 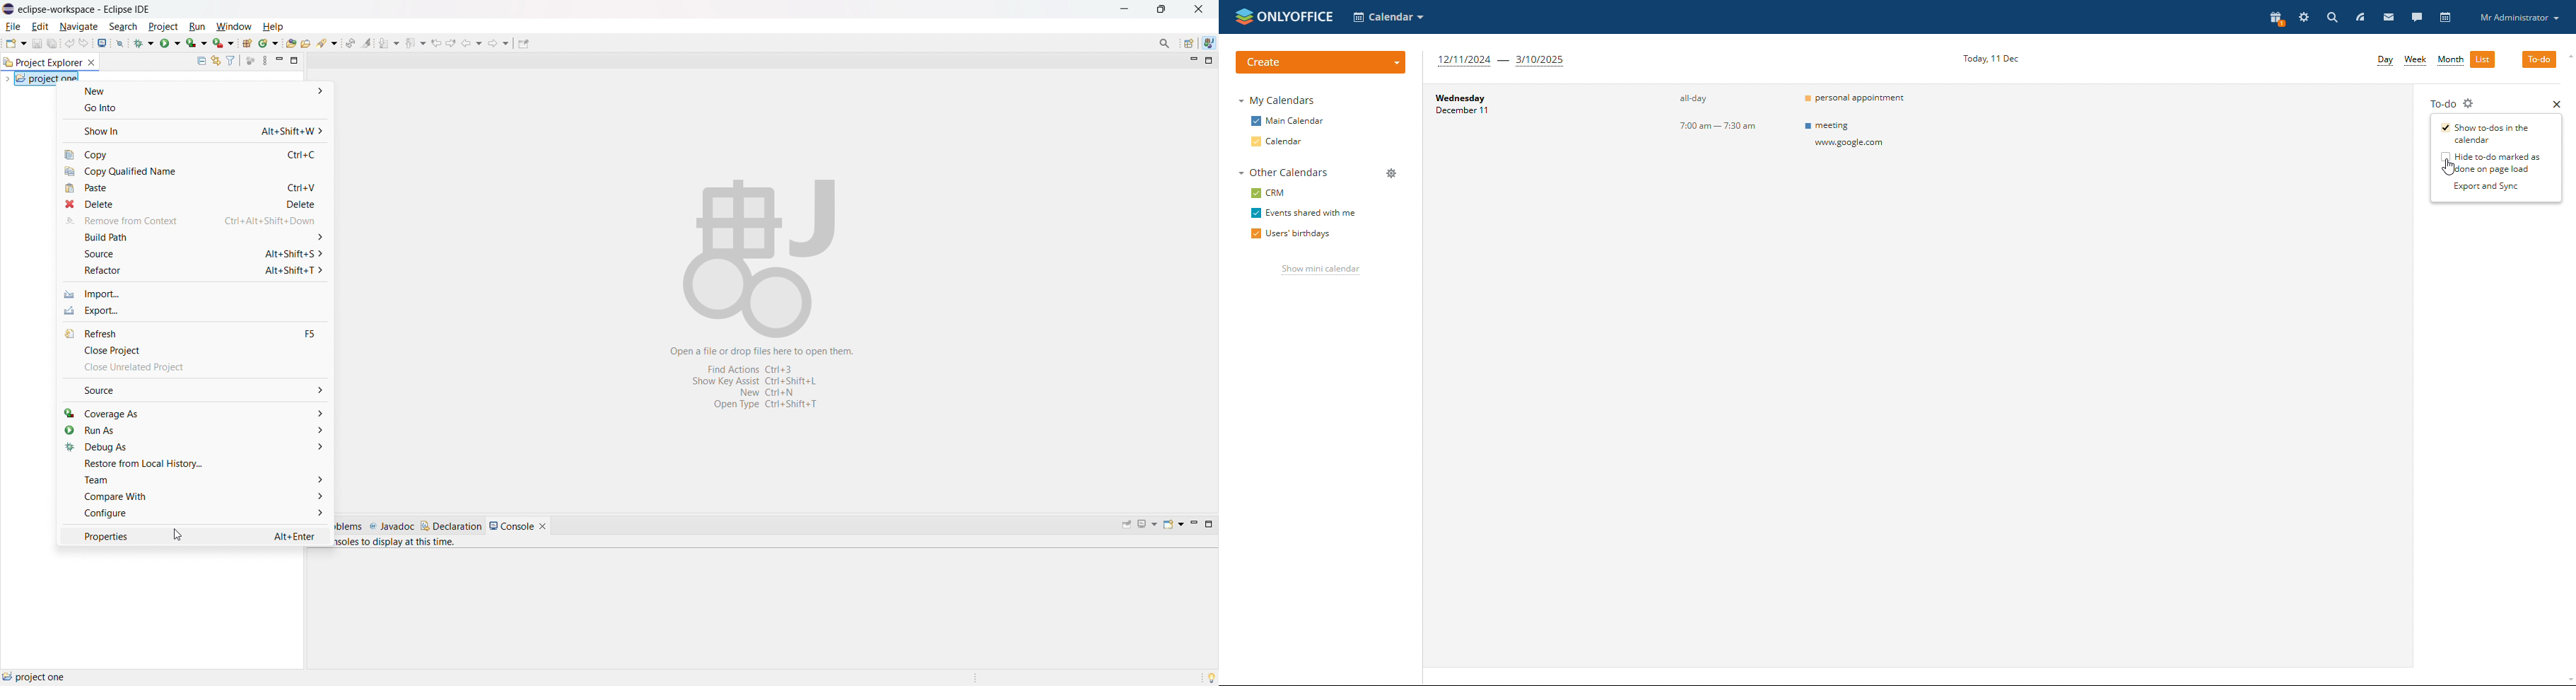 What do you see at coordinates (53, 44) in the screenshot?
I see `save all` at bounding box center [53, 44].